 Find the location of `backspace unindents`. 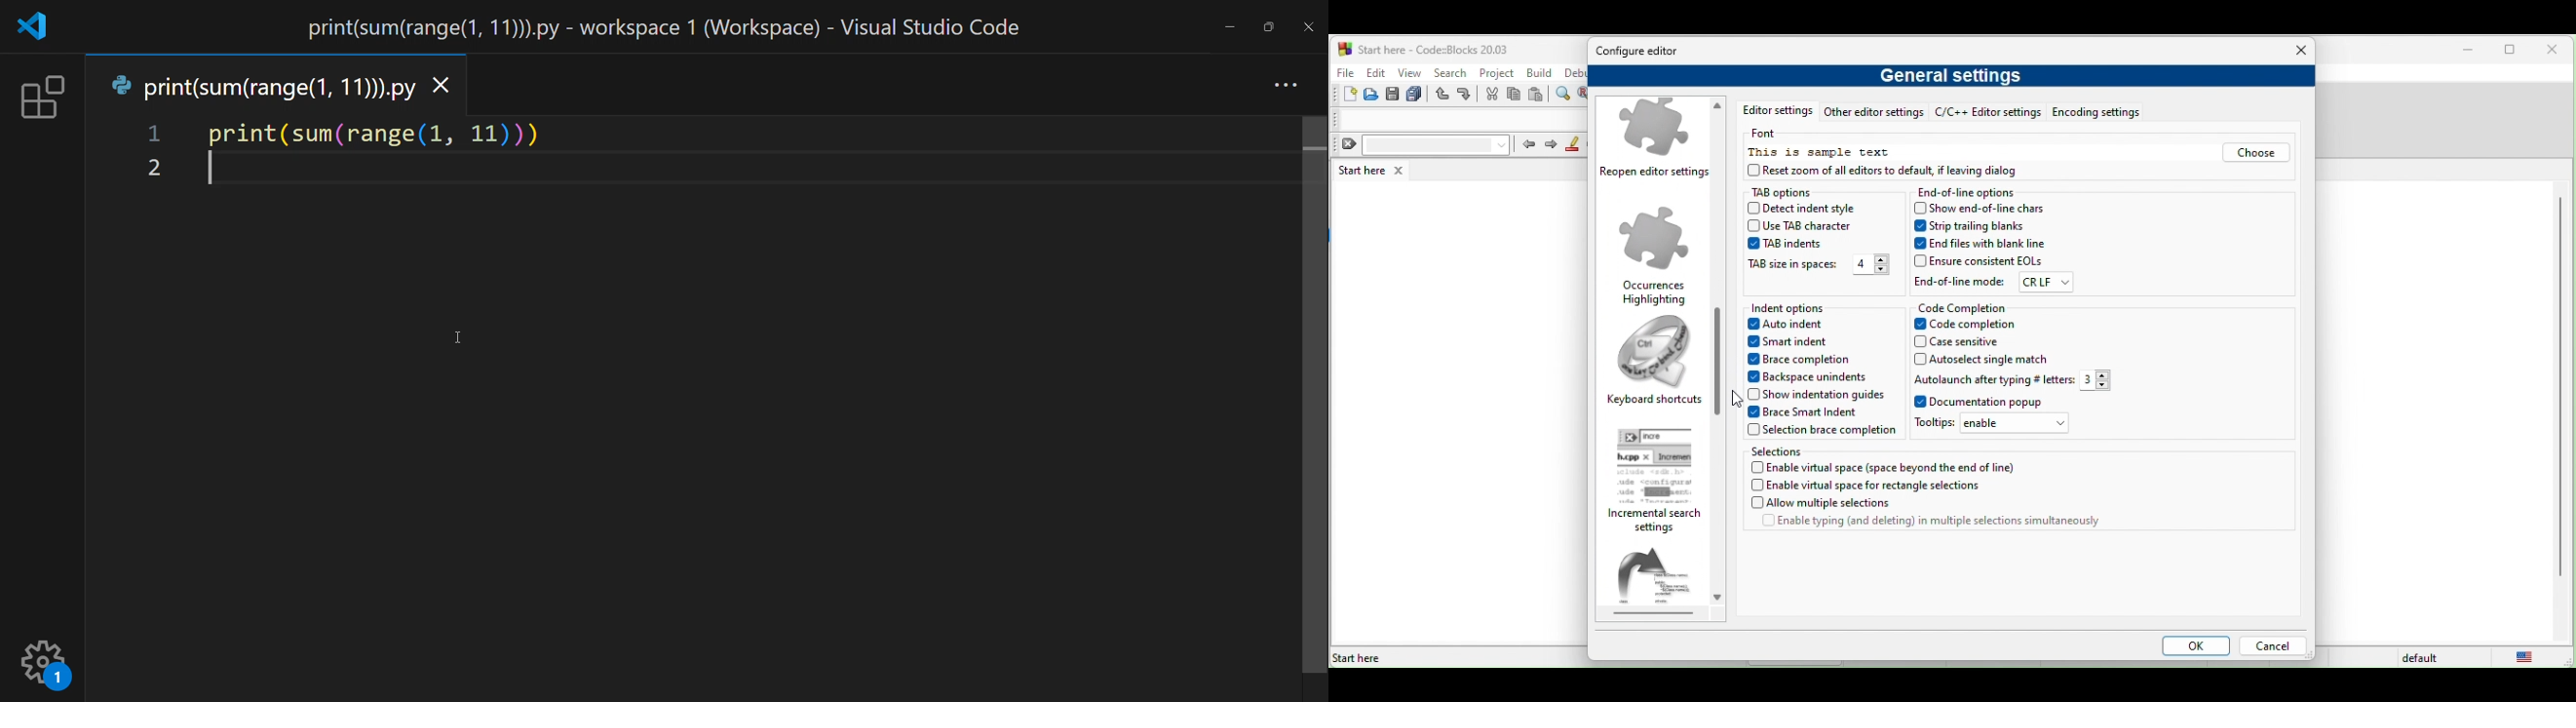

backspace unindents is located at coordinates (1815, 376).